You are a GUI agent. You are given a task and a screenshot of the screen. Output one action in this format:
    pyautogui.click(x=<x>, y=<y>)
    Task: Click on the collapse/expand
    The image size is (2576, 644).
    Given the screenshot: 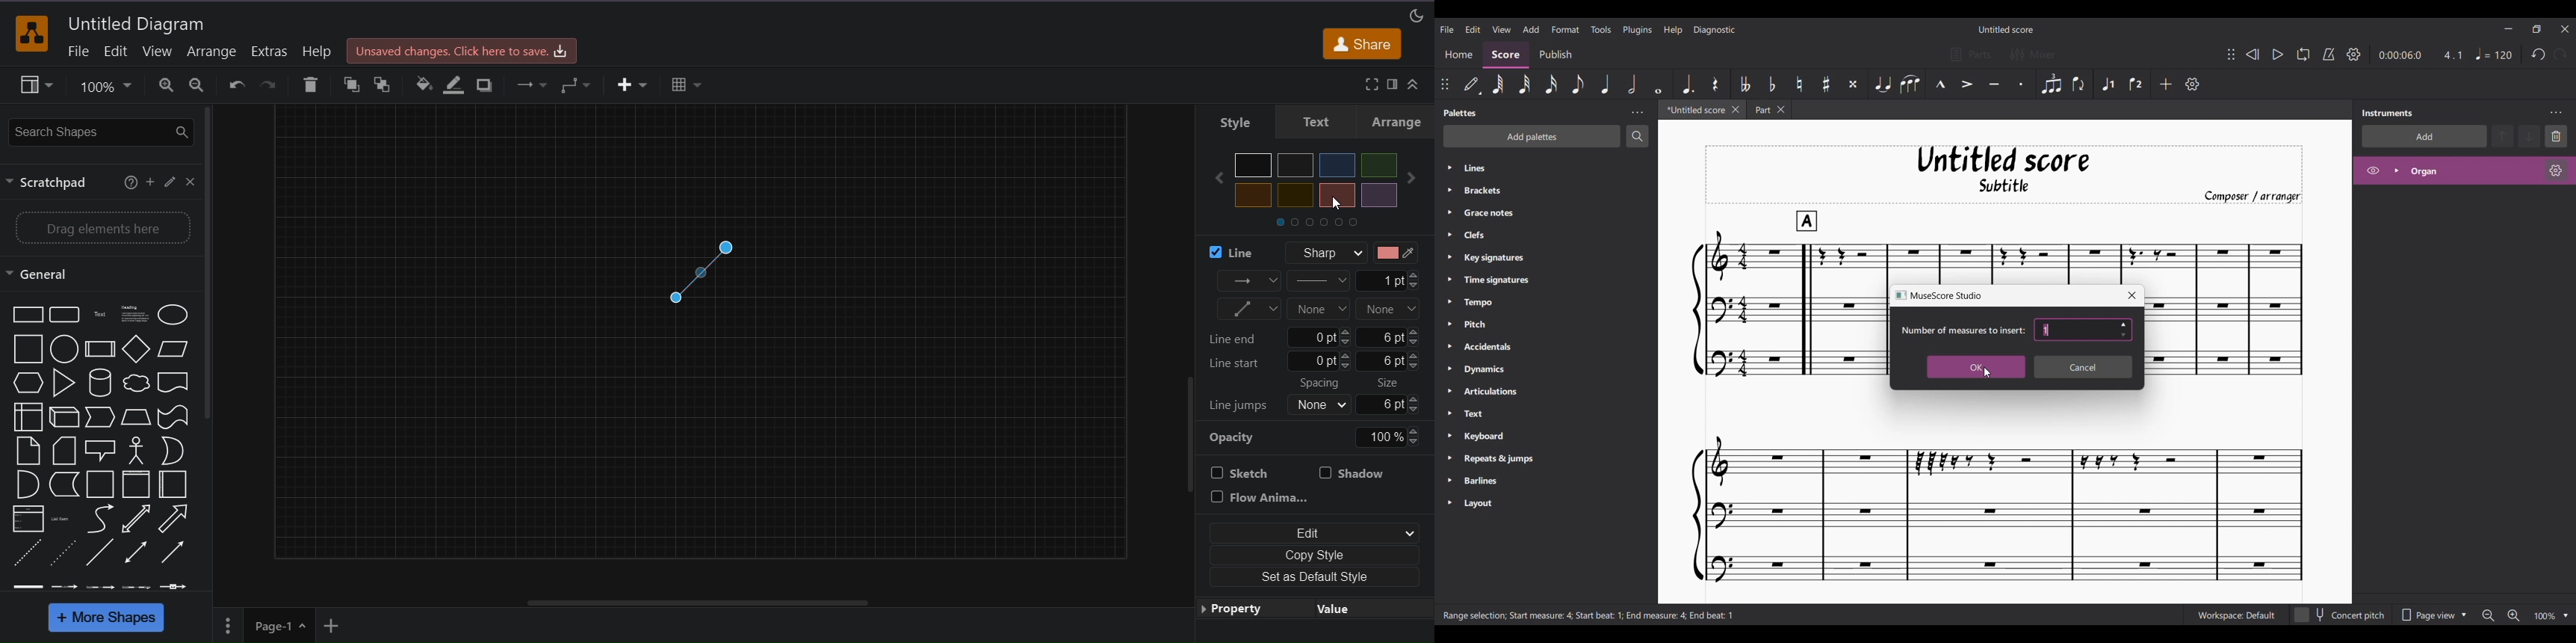 What is the action you would take?
    pyautogui.click(x=1415, y=86)
    